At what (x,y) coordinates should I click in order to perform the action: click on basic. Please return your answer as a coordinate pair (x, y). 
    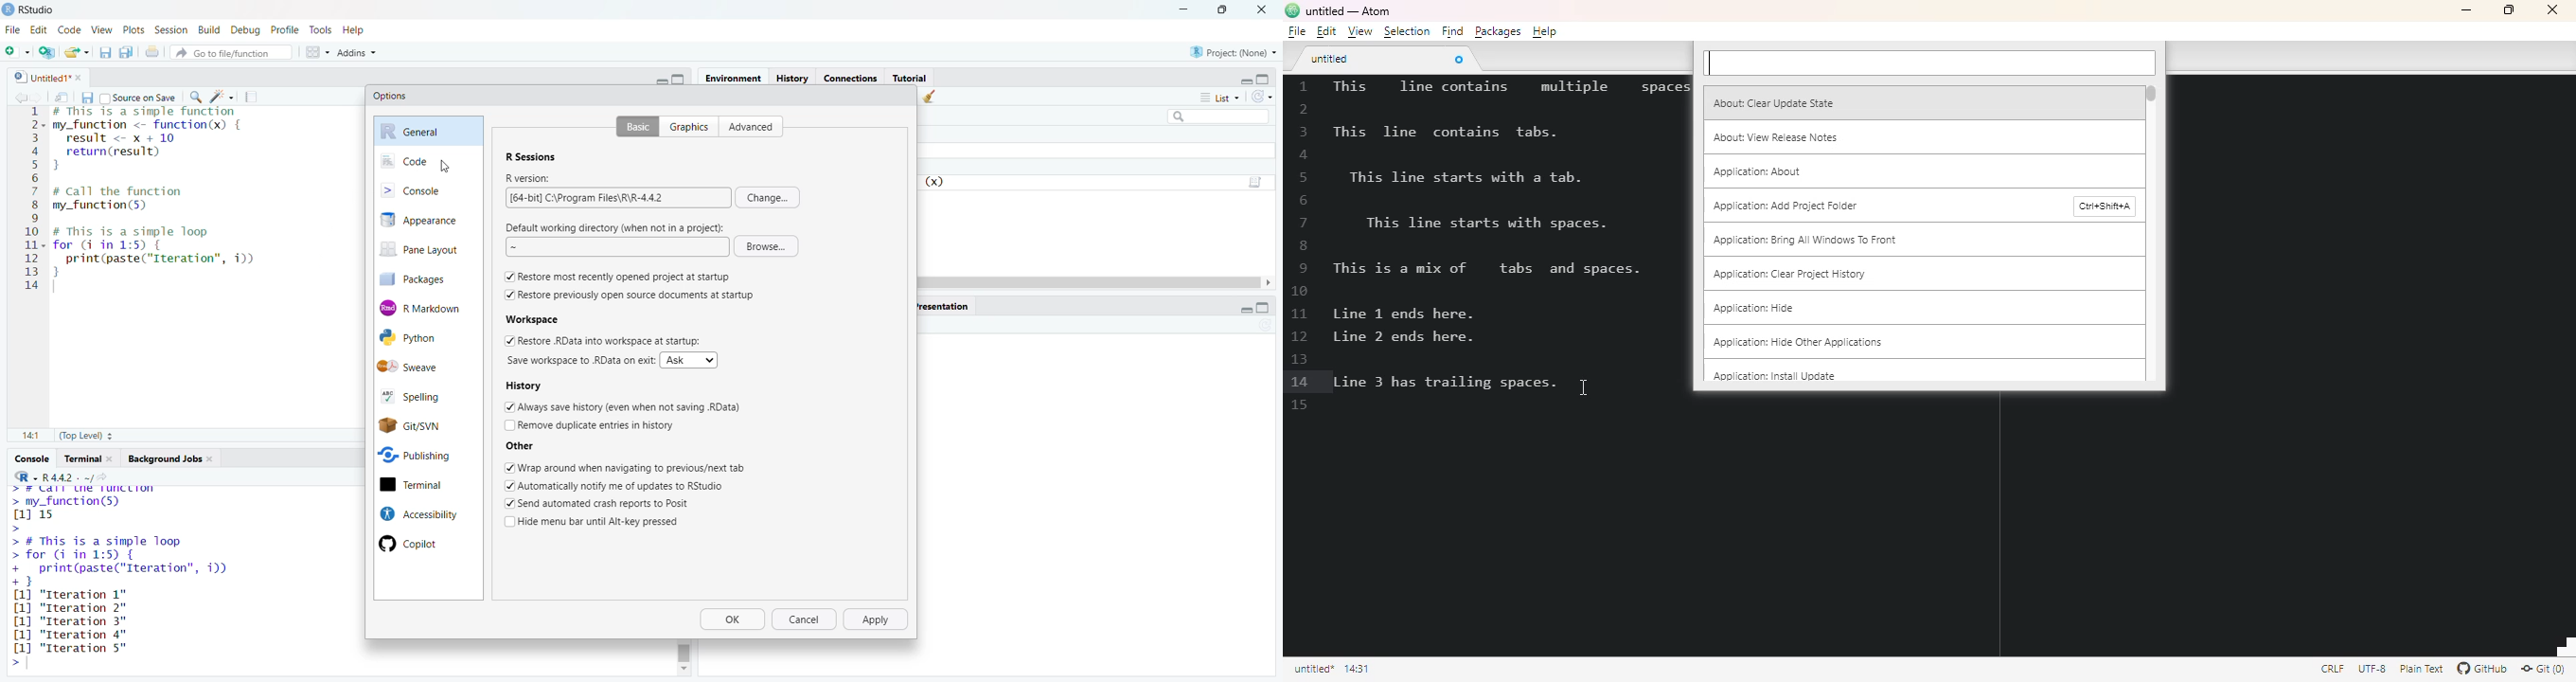
    Looking at the image, I should click on (637, 125).